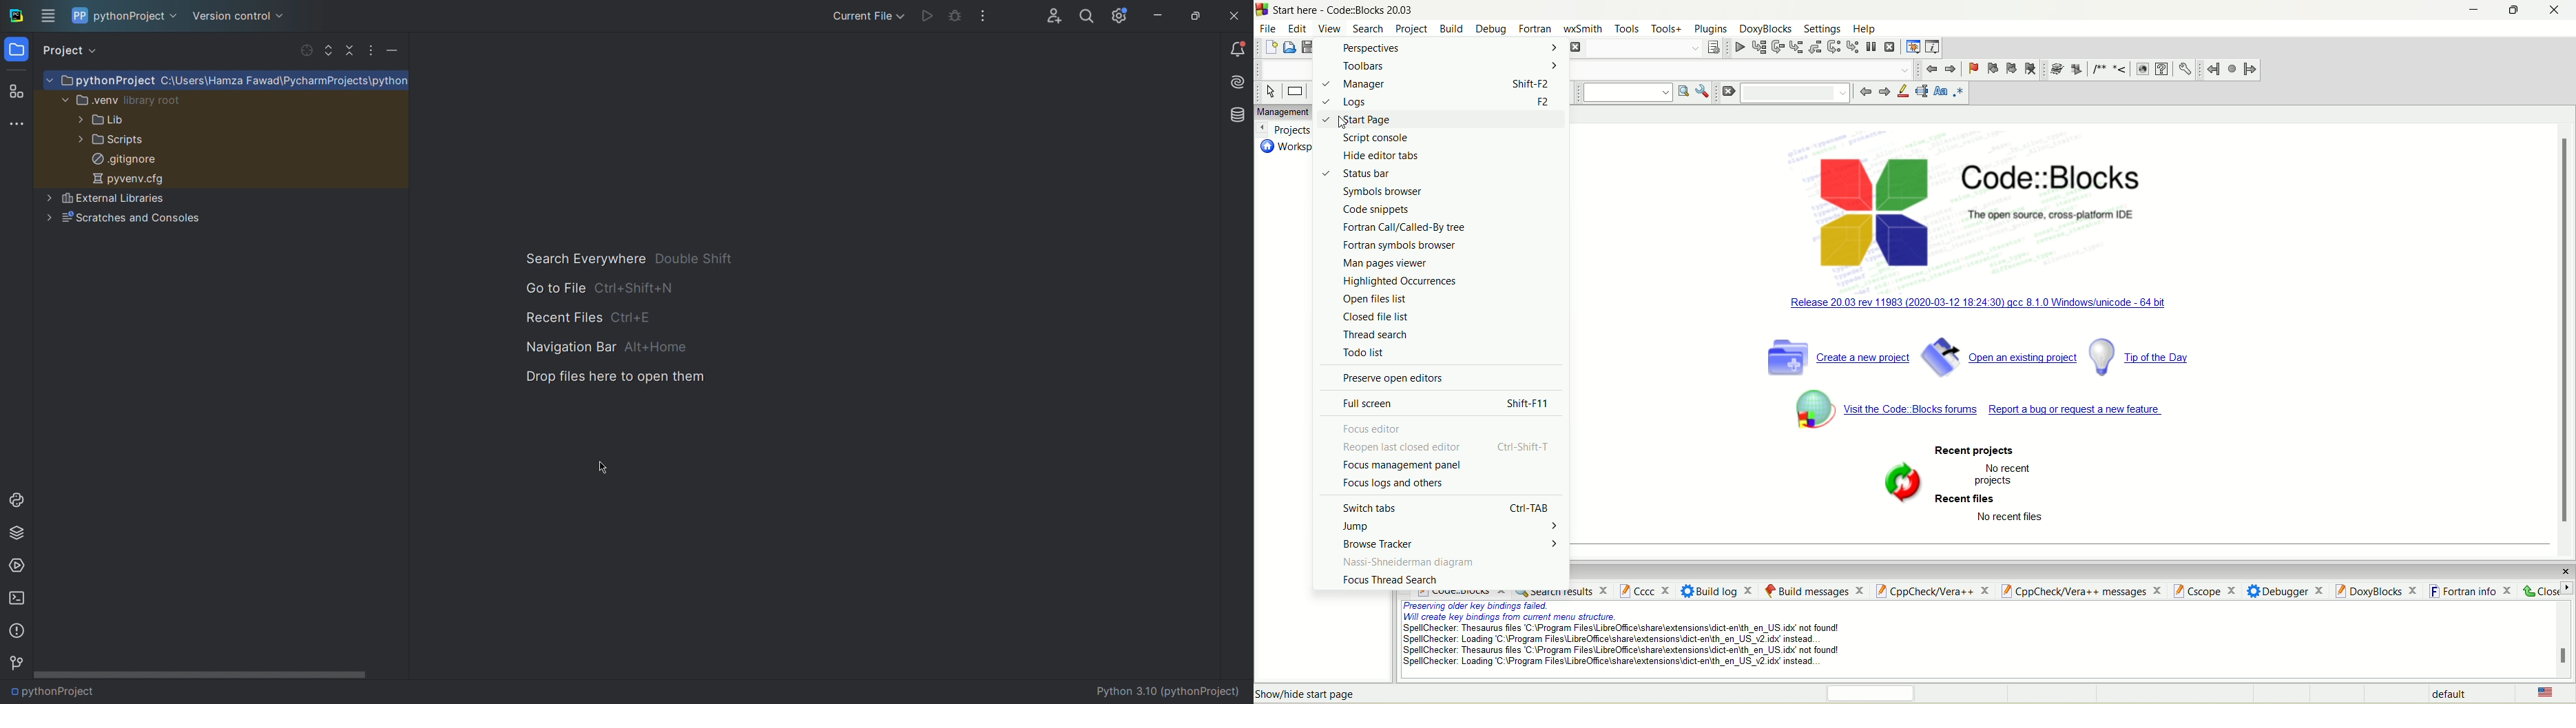 The height and width of the screenshot is (728, 2576). Describe the element at coordinates (1446, 506) in the screenshot. I see `switch tabs` at that location.